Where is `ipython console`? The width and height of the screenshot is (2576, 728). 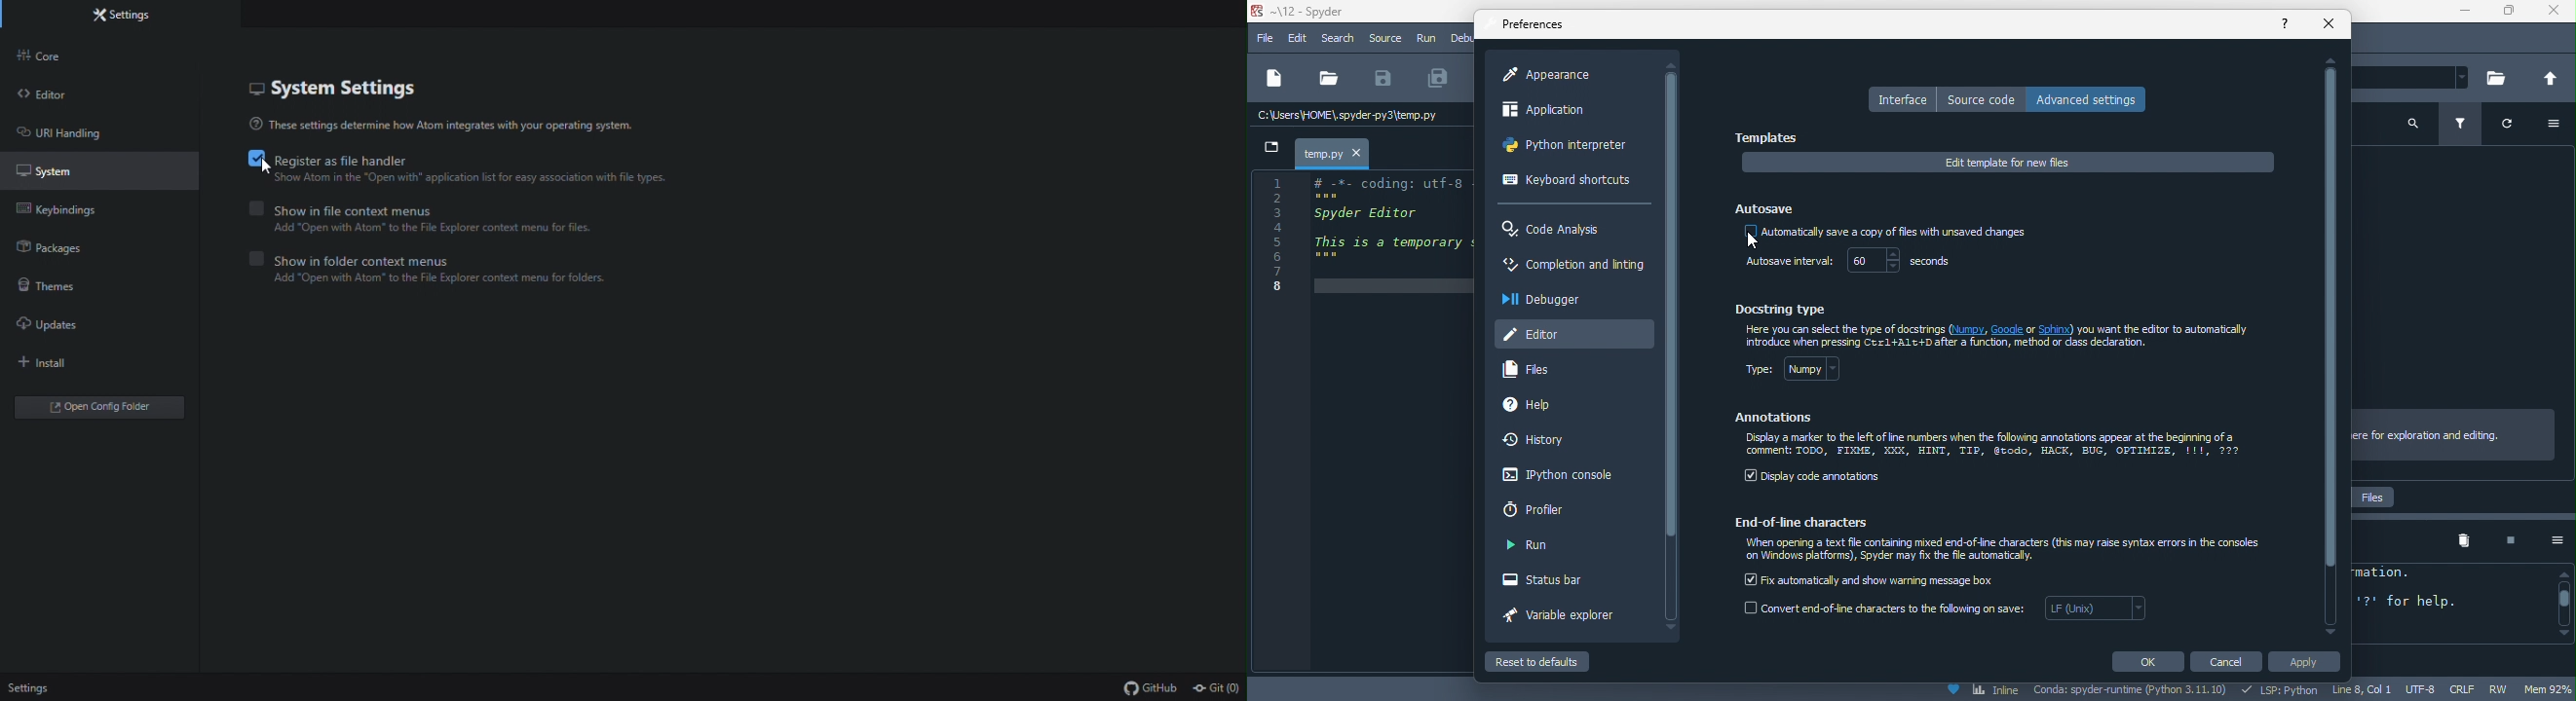
ipython console is located at coordinates (1554, 476).